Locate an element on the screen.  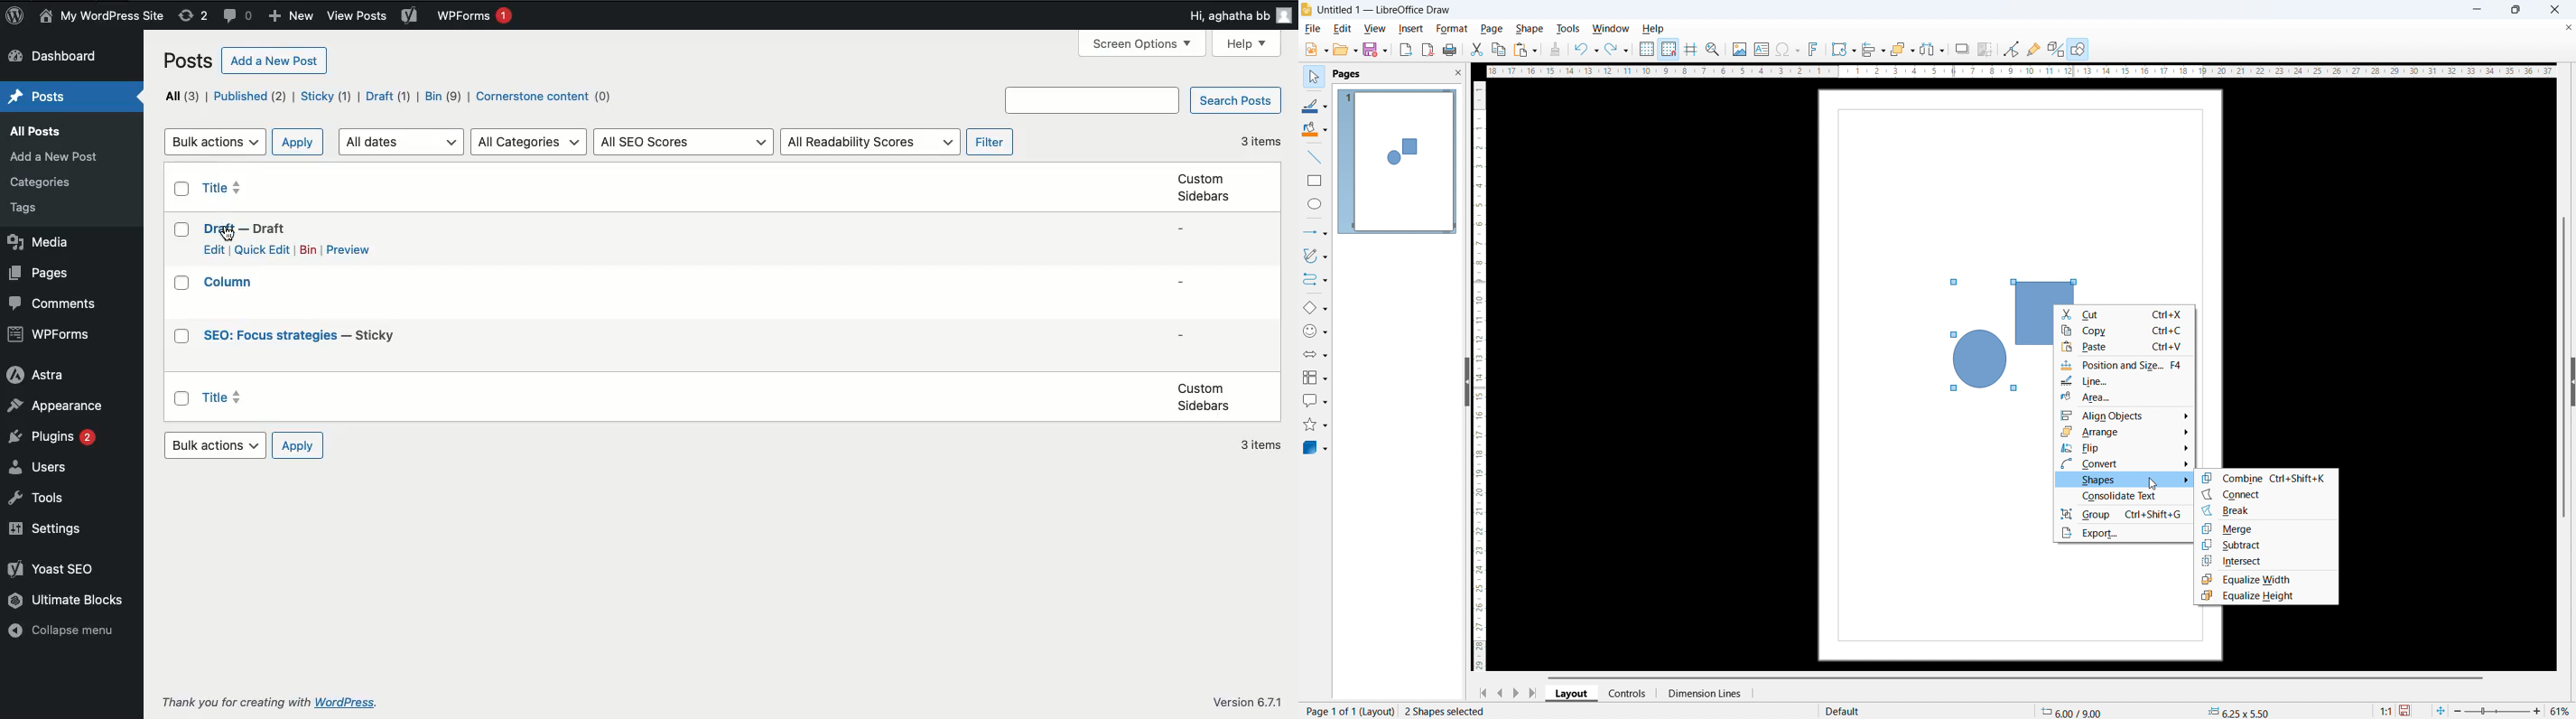
minimize is located at coordinates (2475, 9).